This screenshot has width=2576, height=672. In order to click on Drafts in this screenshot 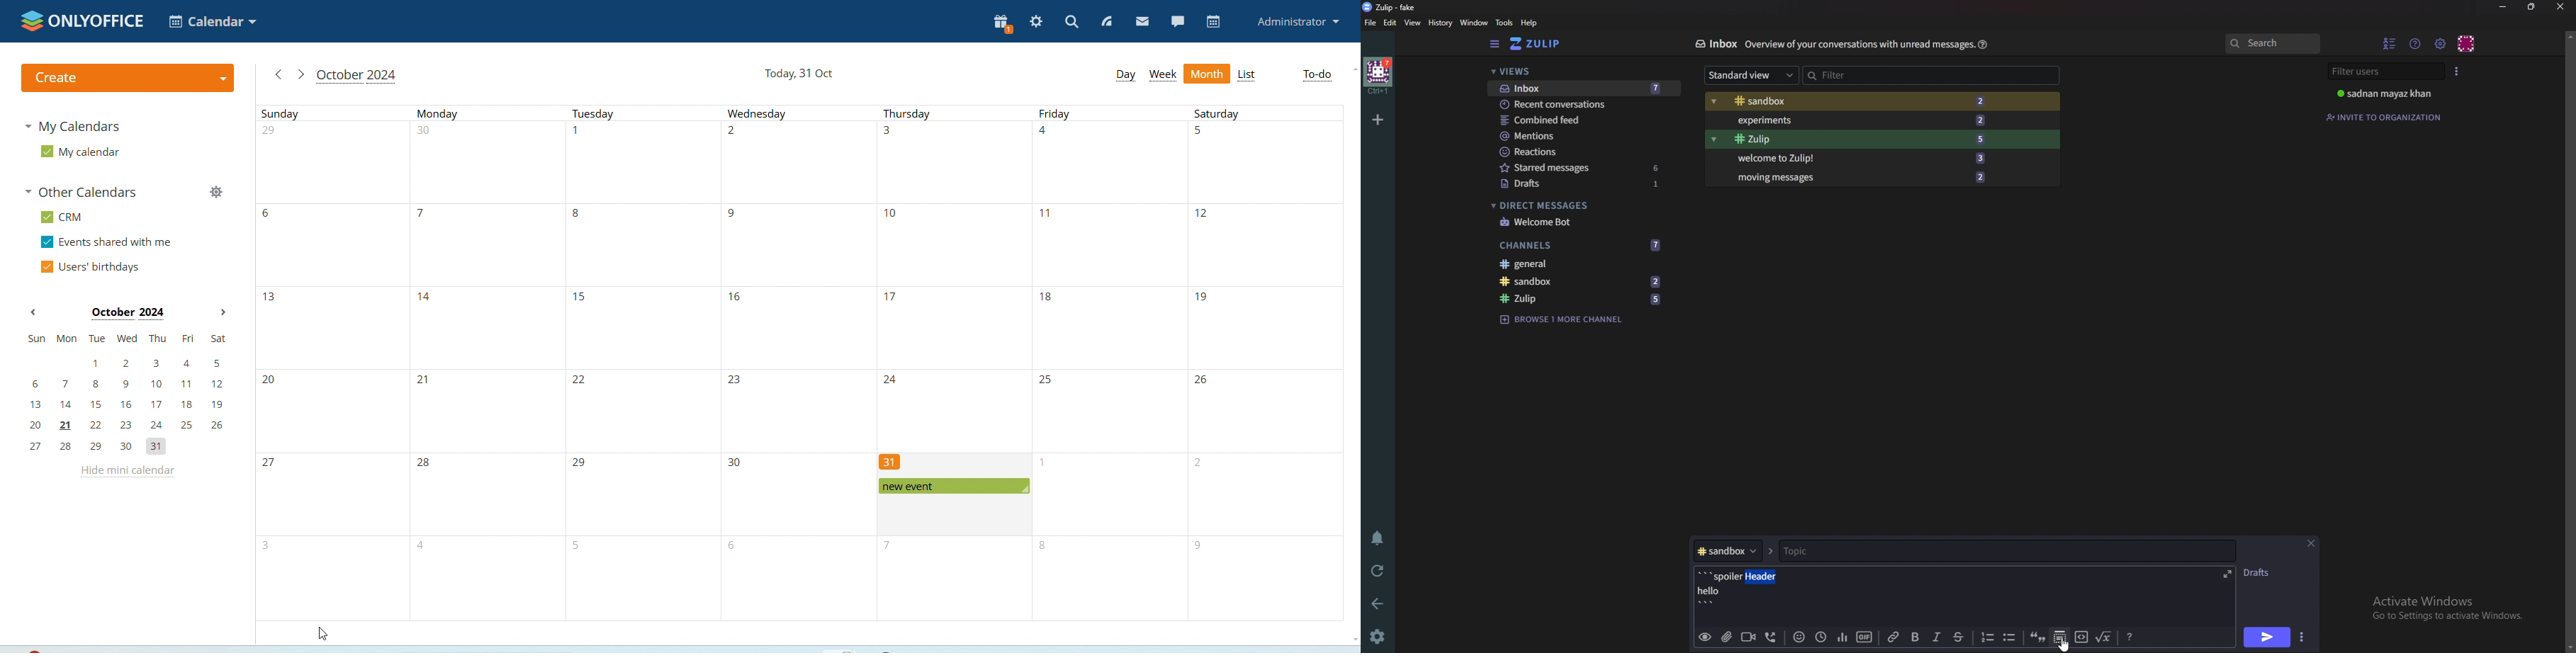, I will do `click(2262, 571)`.